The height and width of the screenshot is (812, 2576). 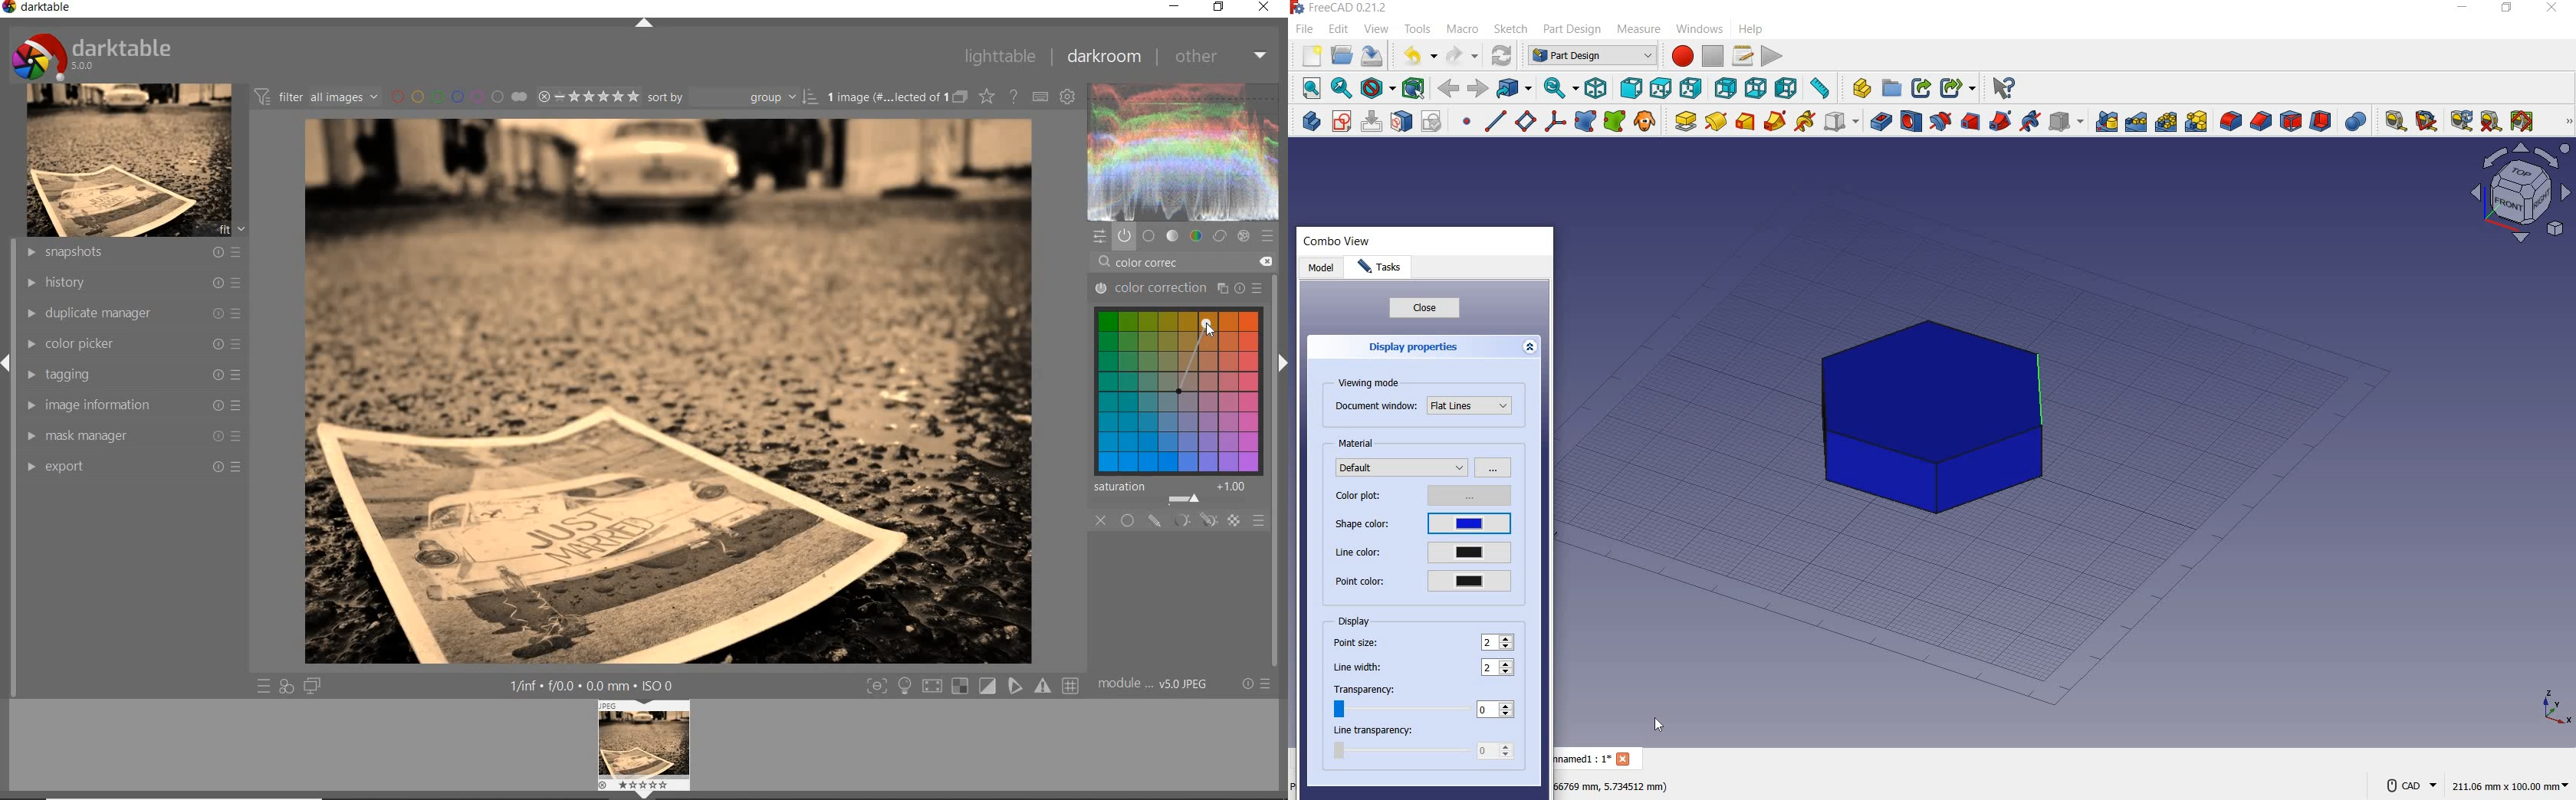 What do you see at coordinates (1680, 57) in the screenshot?
I see `macro recording` at bounding box center [1680, 57].